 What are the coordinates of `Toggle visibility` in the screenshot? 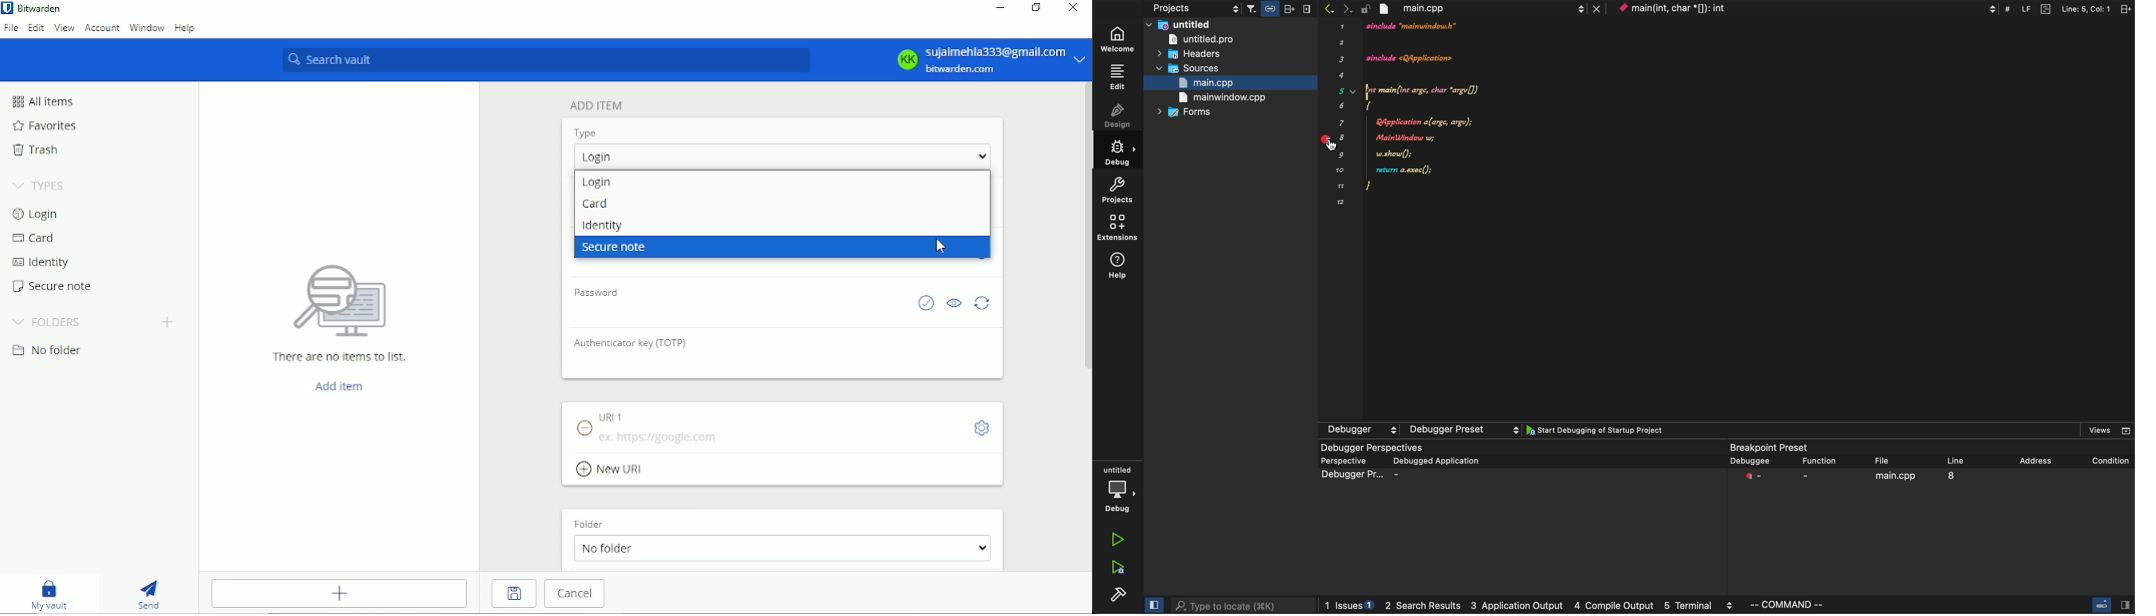 It's located at (954, 303).